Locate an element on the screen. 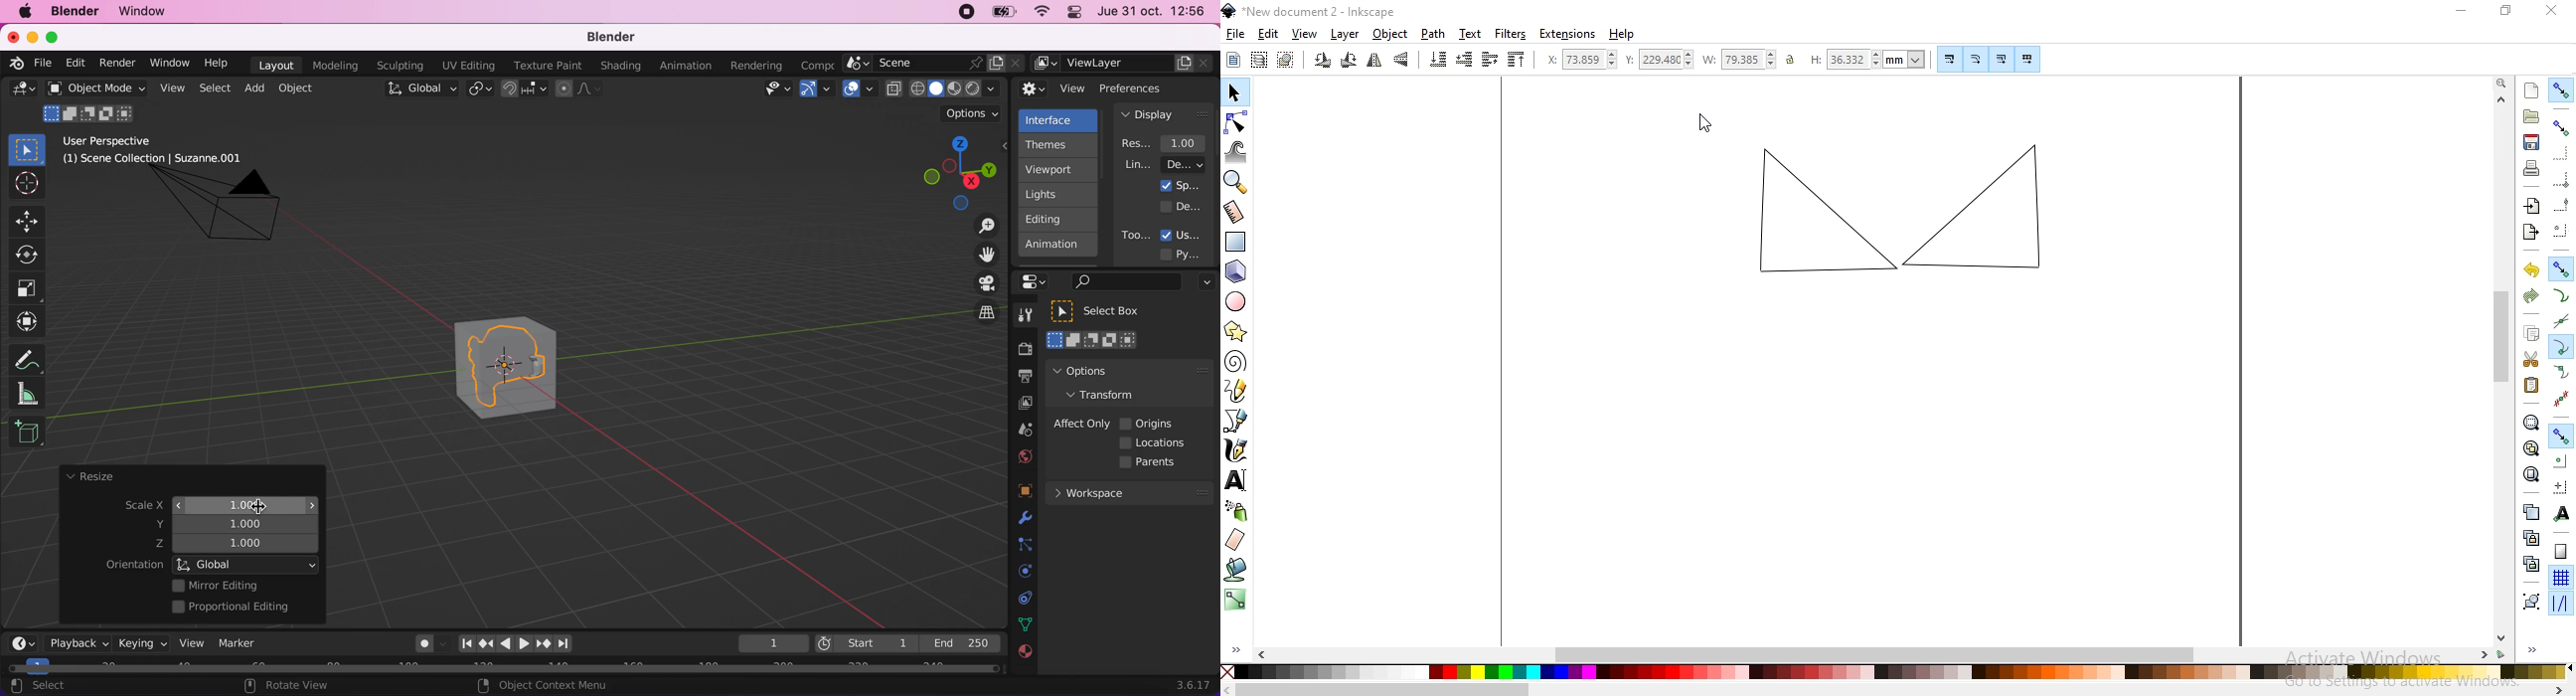  rotate 90 clockwise is located at coordinates (1350, 61).